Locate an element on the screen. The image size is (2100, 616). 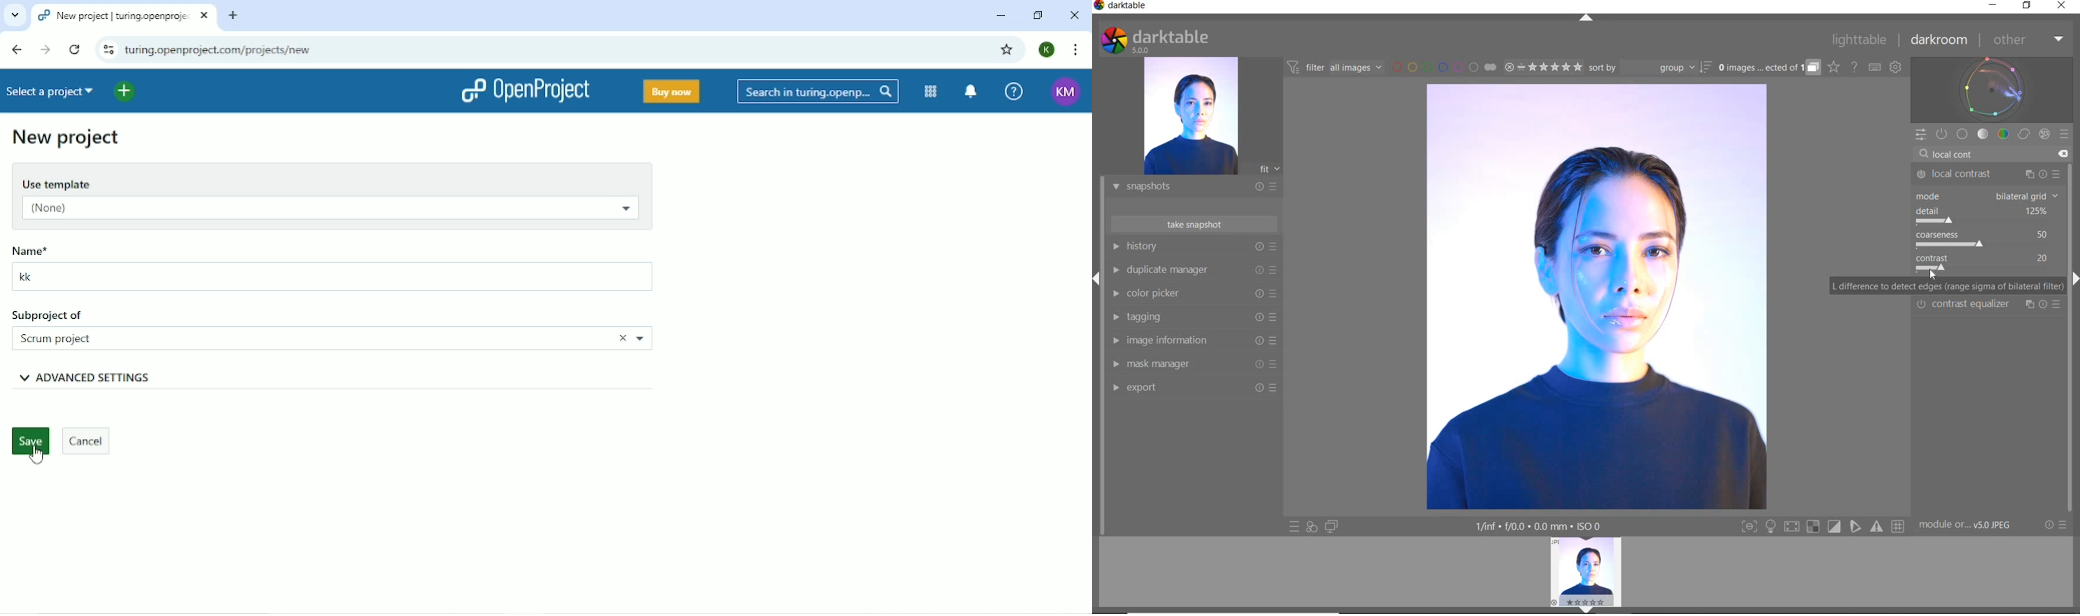
contrast is located at coordinates (1987, 263).